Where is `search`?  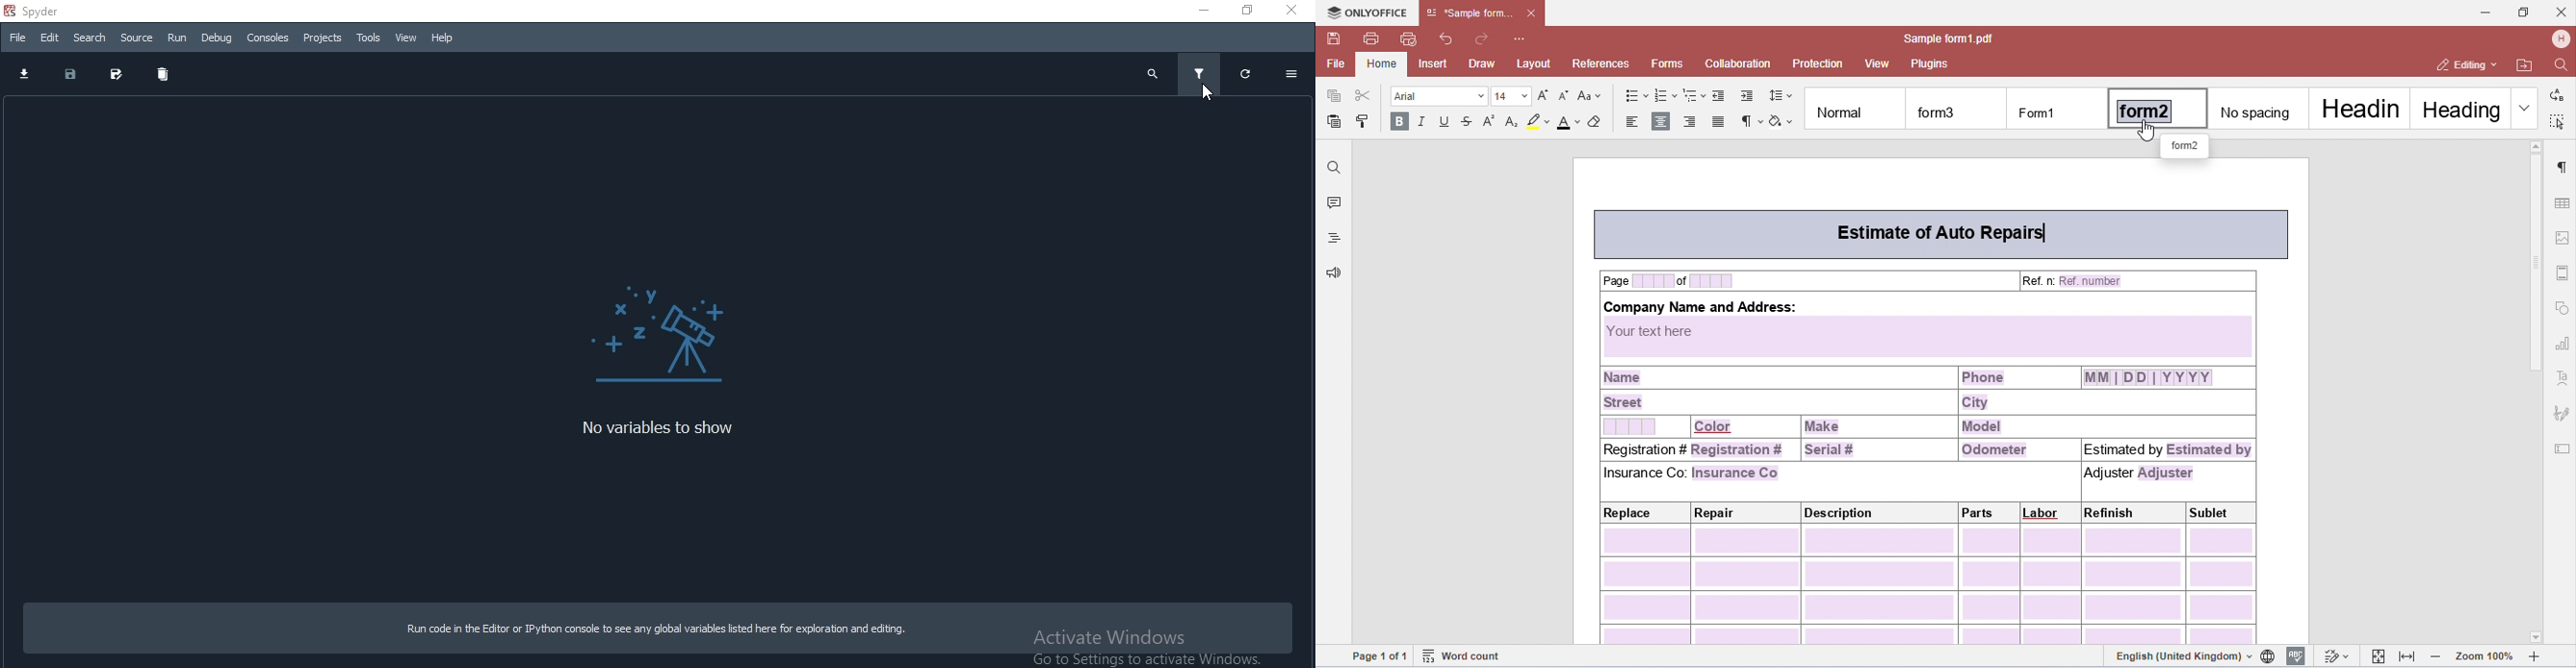
search is located at coordinates (1150, 71).